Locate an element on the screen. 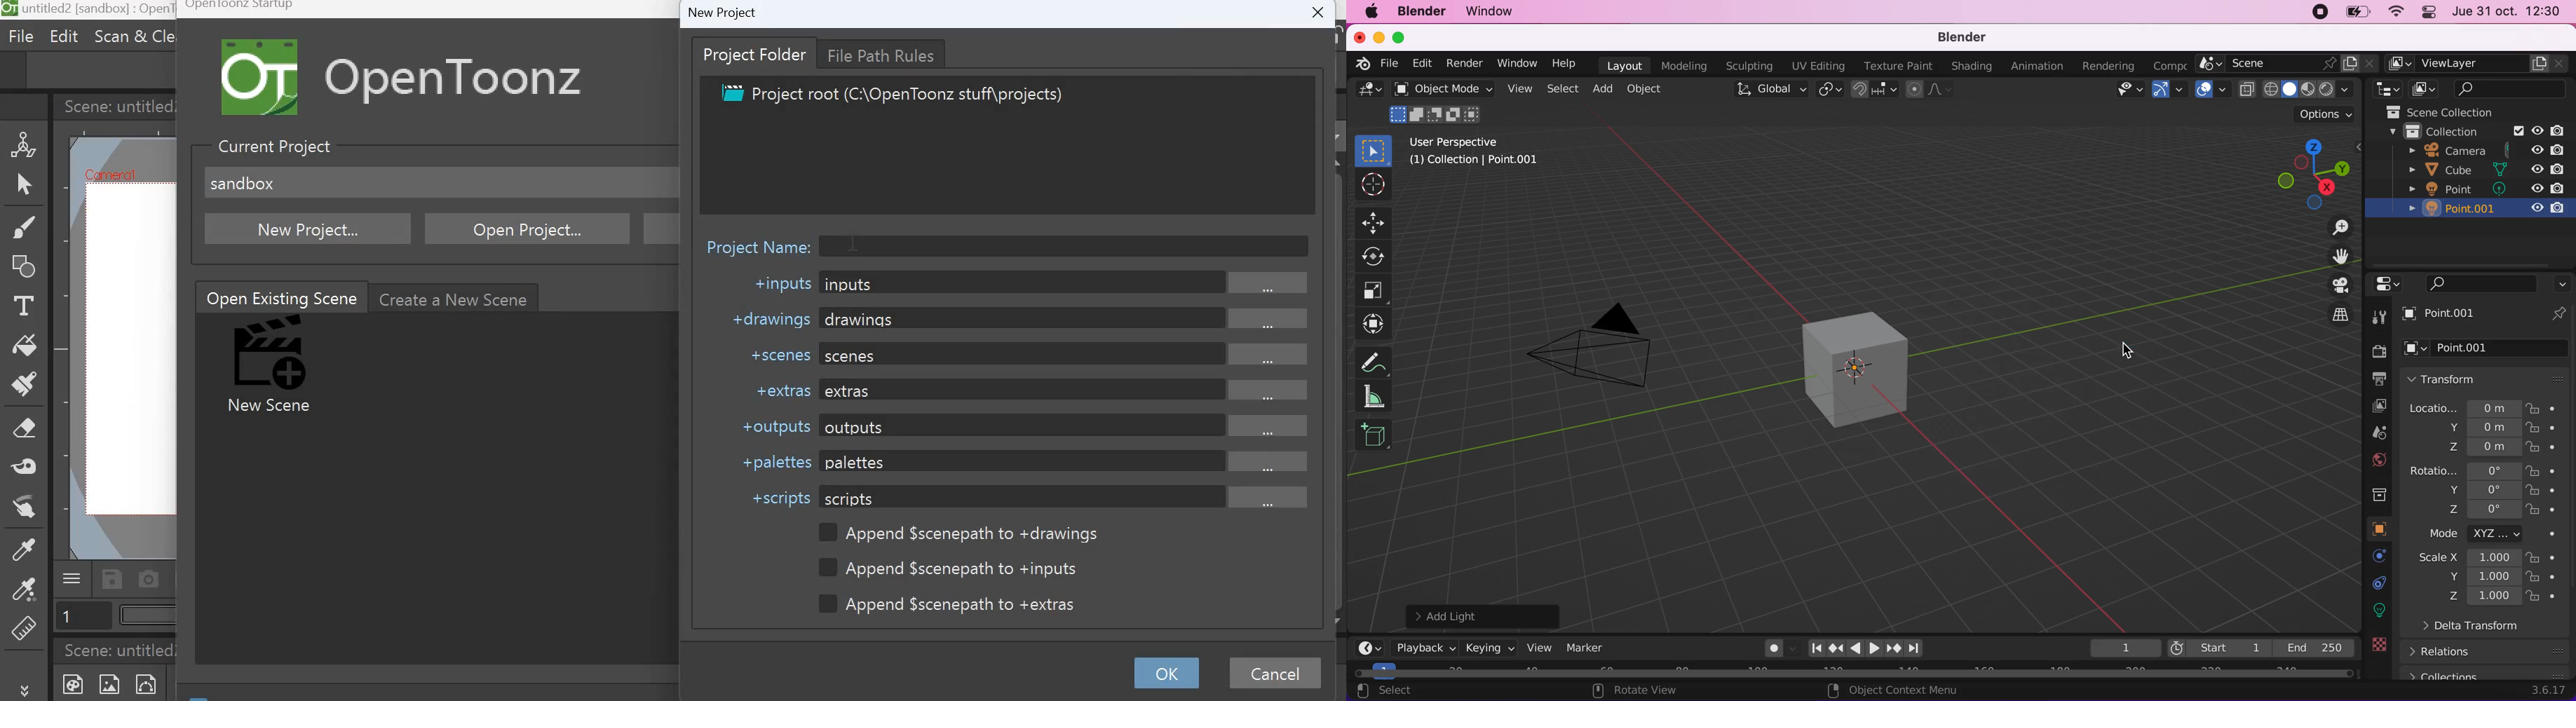 The width and height of the screenshot is (2576, 728). pin is located at coordinates (2563, 313).